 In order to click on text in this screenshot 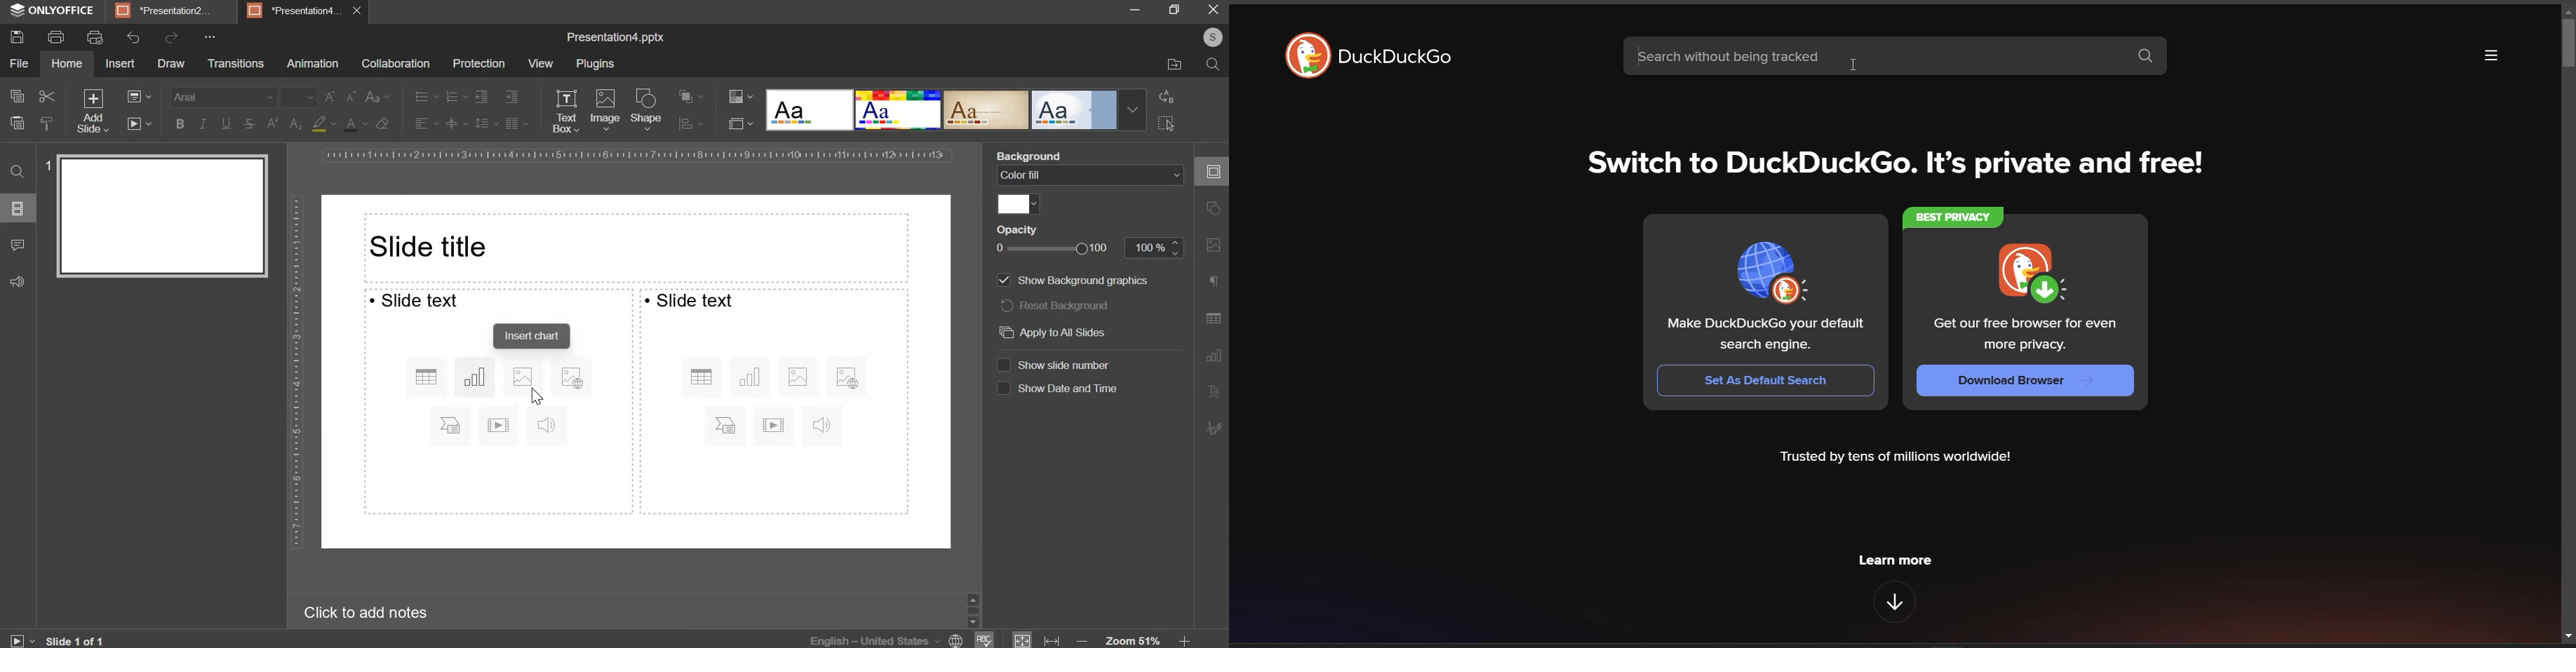, I will do `click(415, 300)`.